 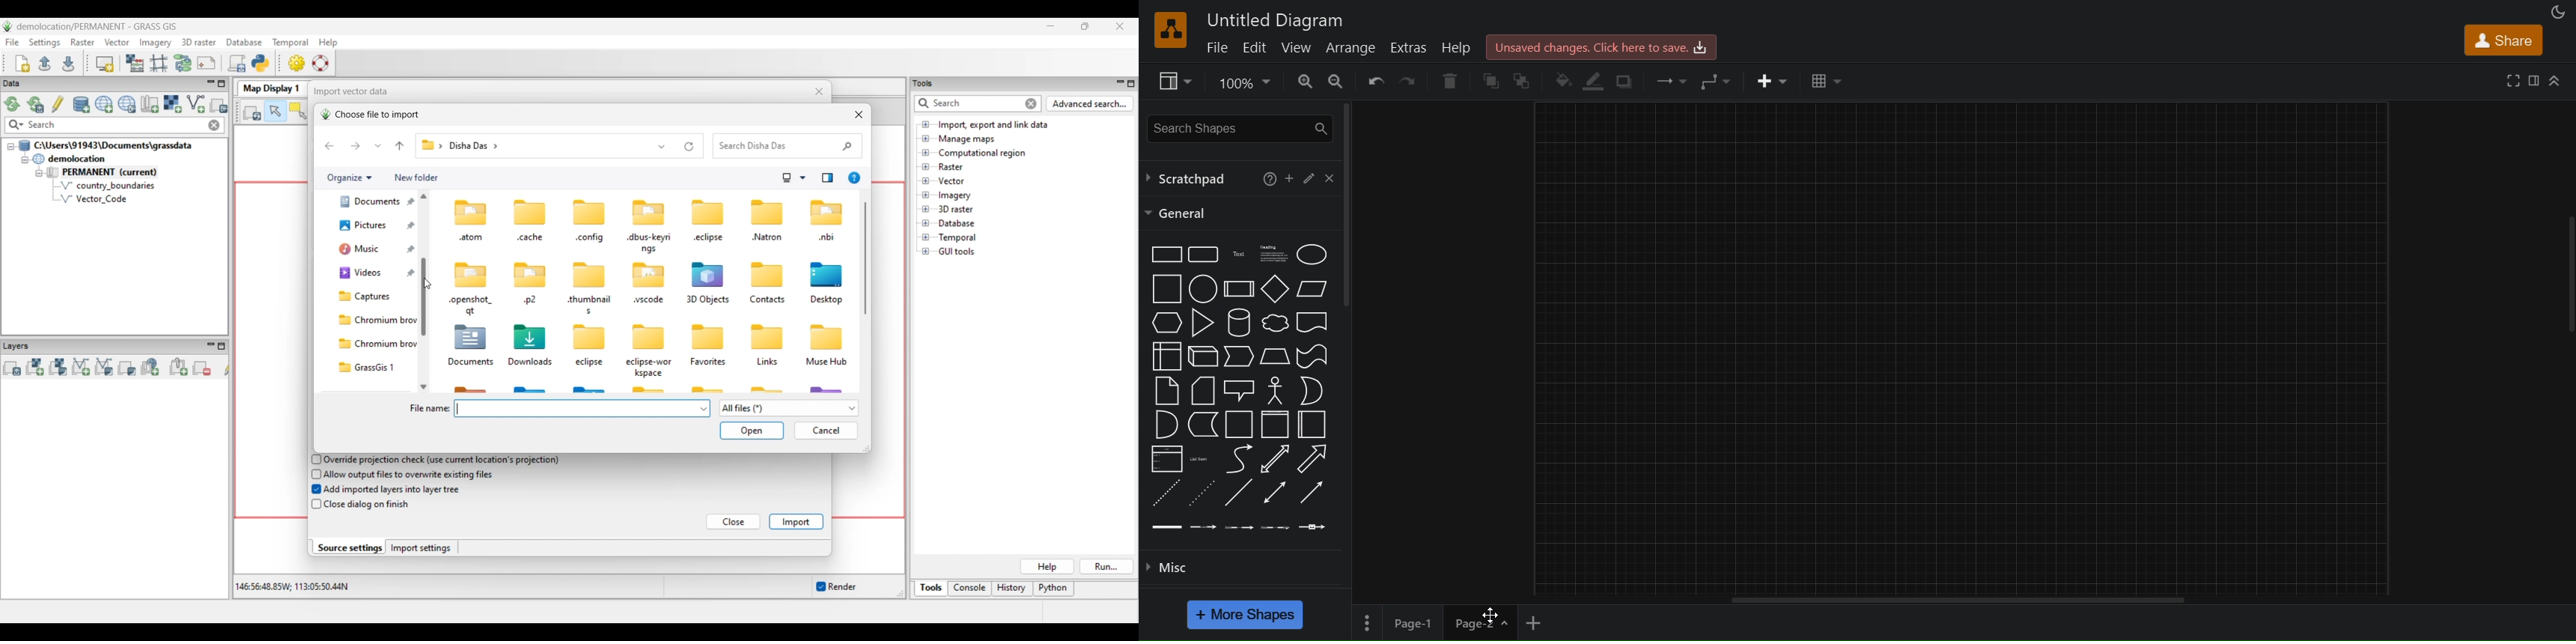 What do you see at coordinates (1255, 48) in the screenshot?
I see `edit` at bounding box center [1255, 48].